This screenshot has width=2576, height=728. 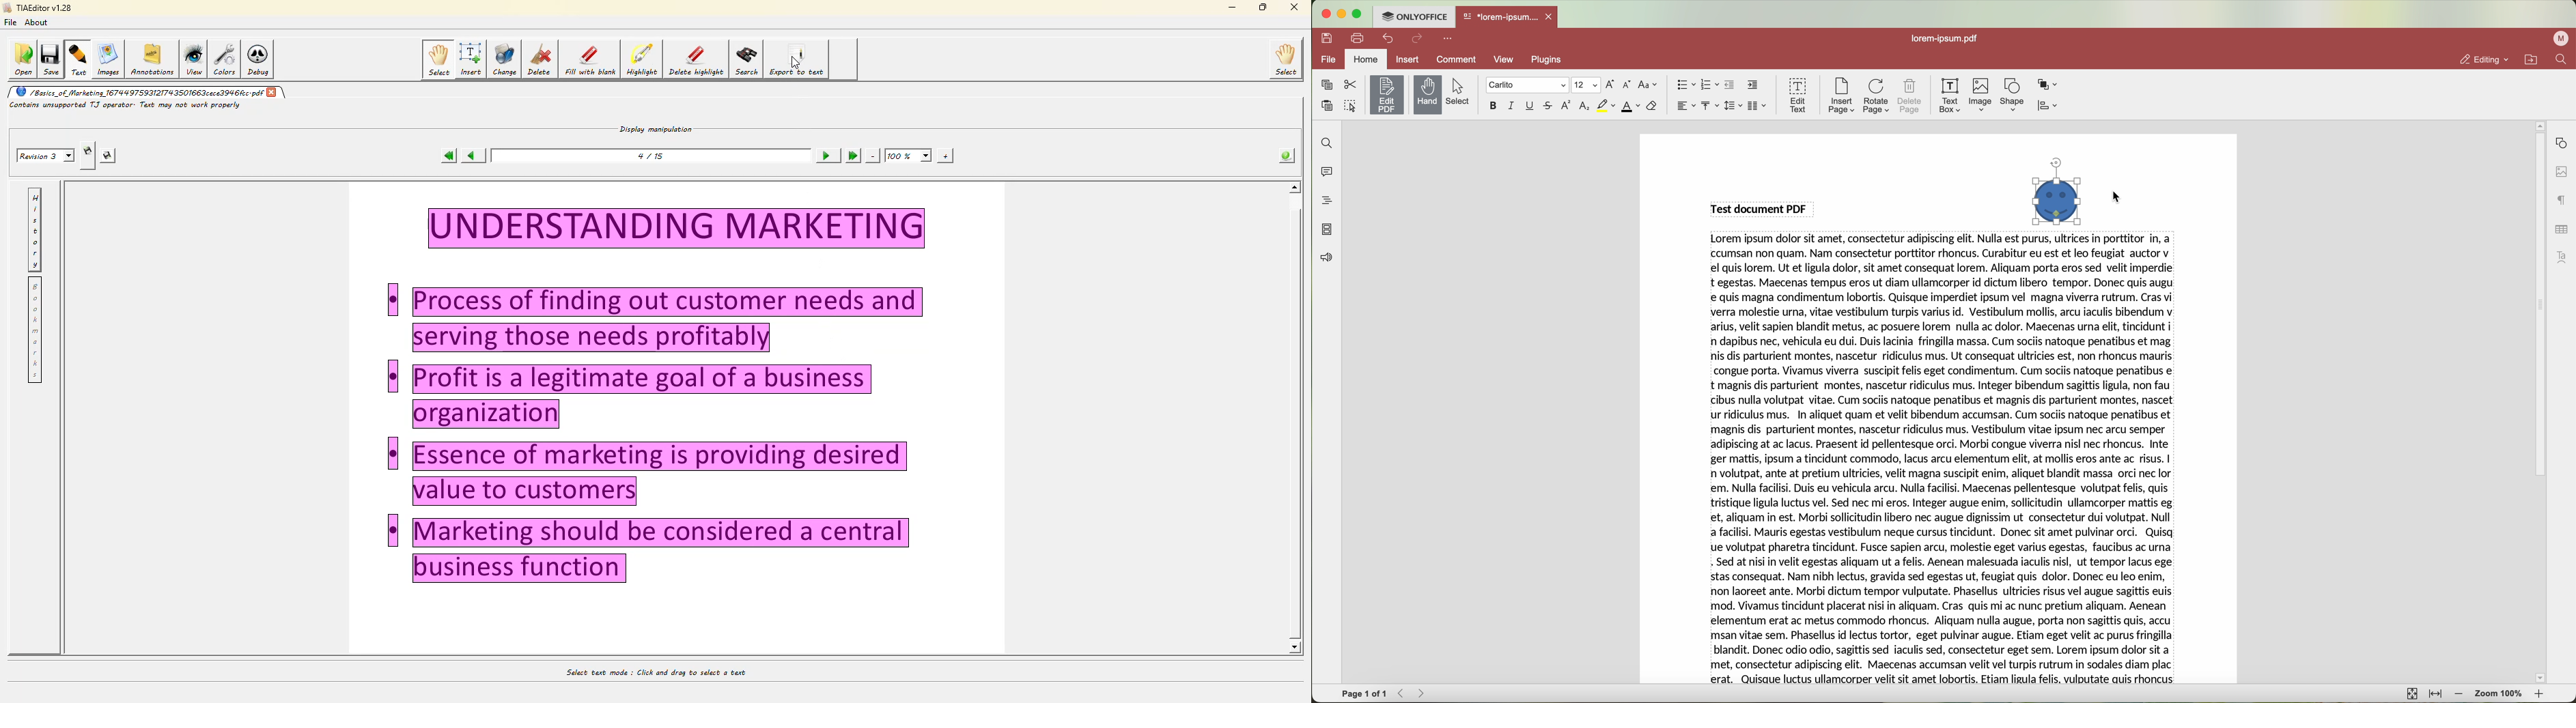 I want to click on previous page, so click(x=473, y=156).